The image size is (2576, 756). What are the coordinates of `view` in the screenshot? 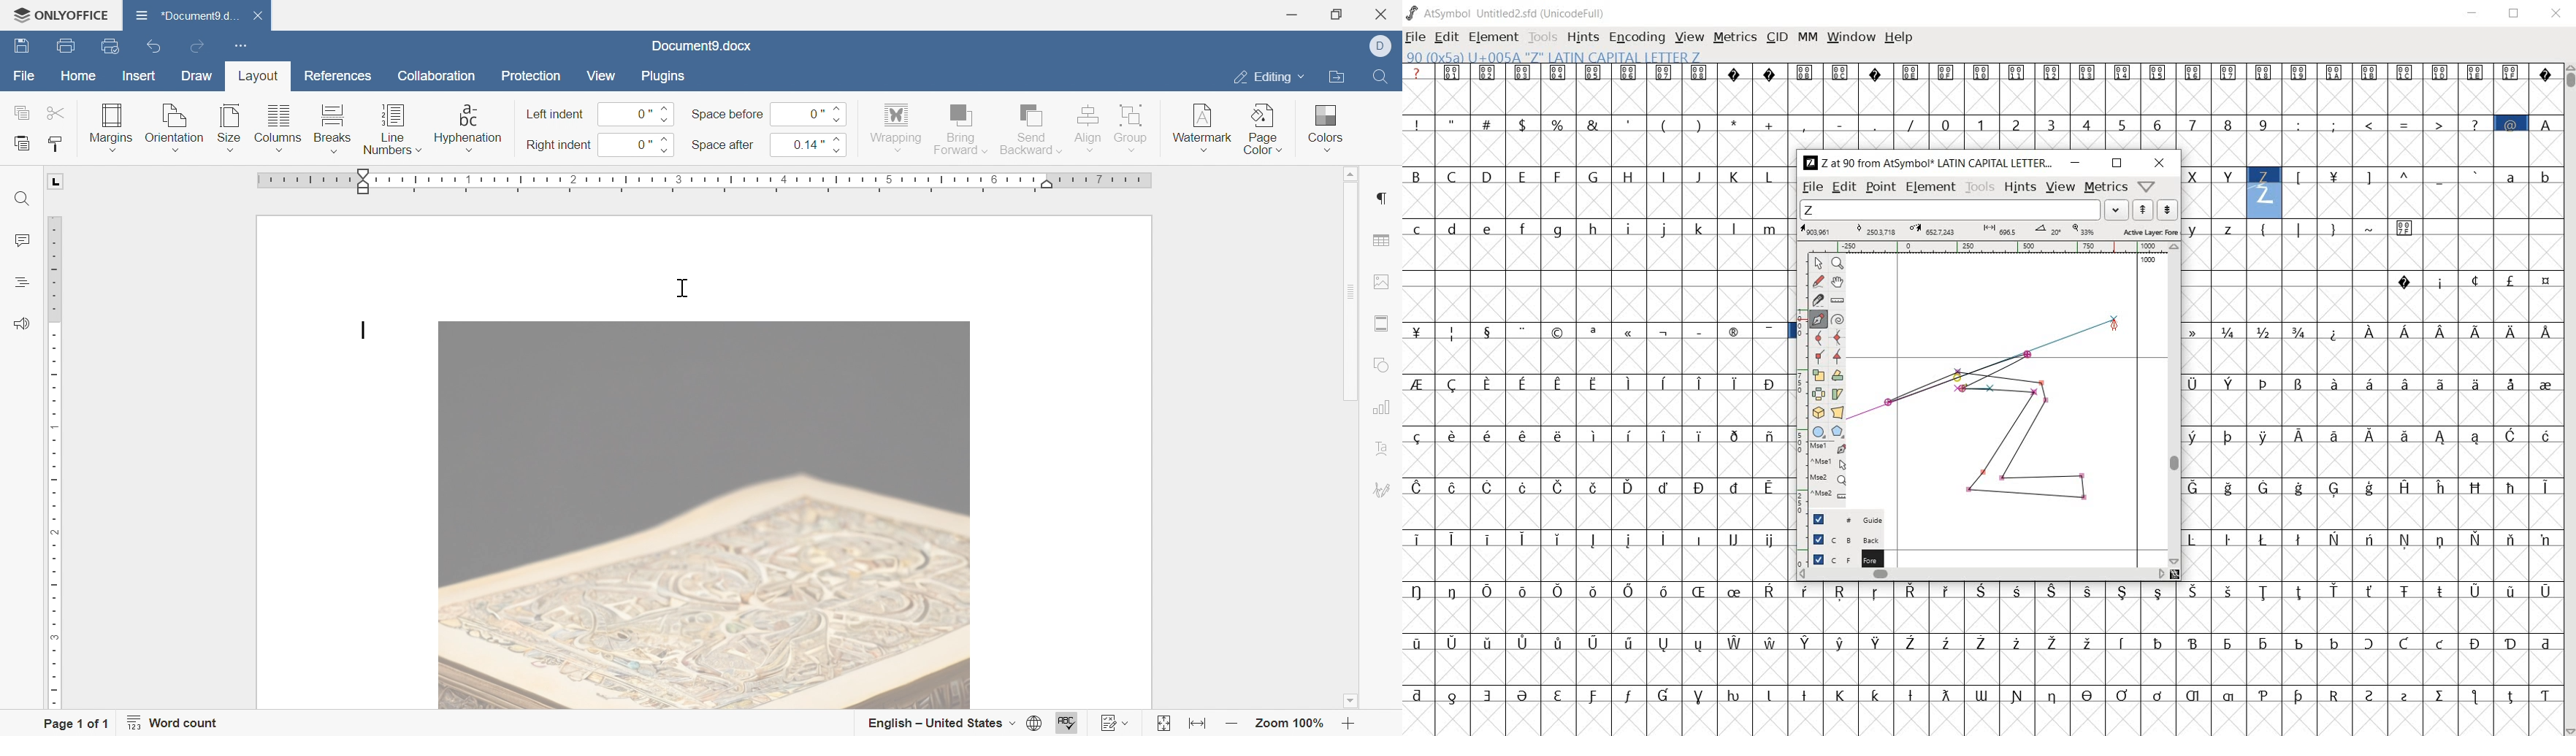 It's located at (600, 75).